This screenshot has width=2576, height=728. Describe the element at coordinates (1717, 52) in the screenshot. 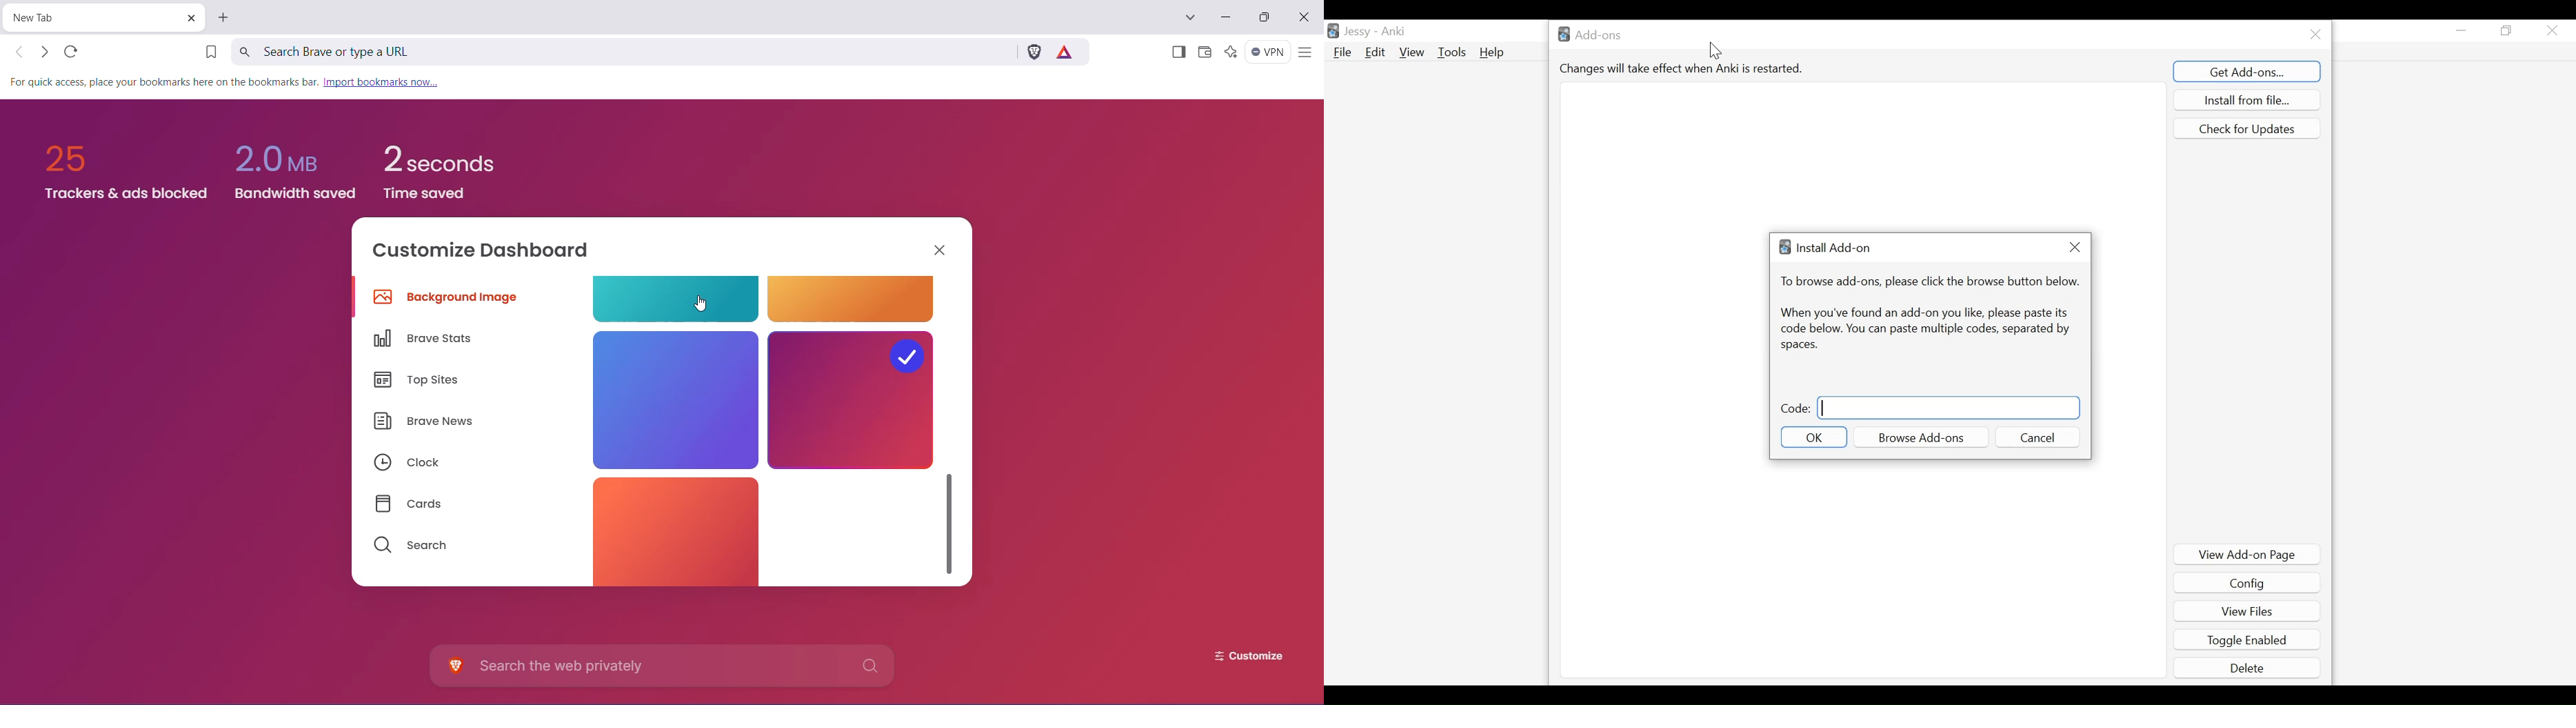

I see `cursor` at that location.